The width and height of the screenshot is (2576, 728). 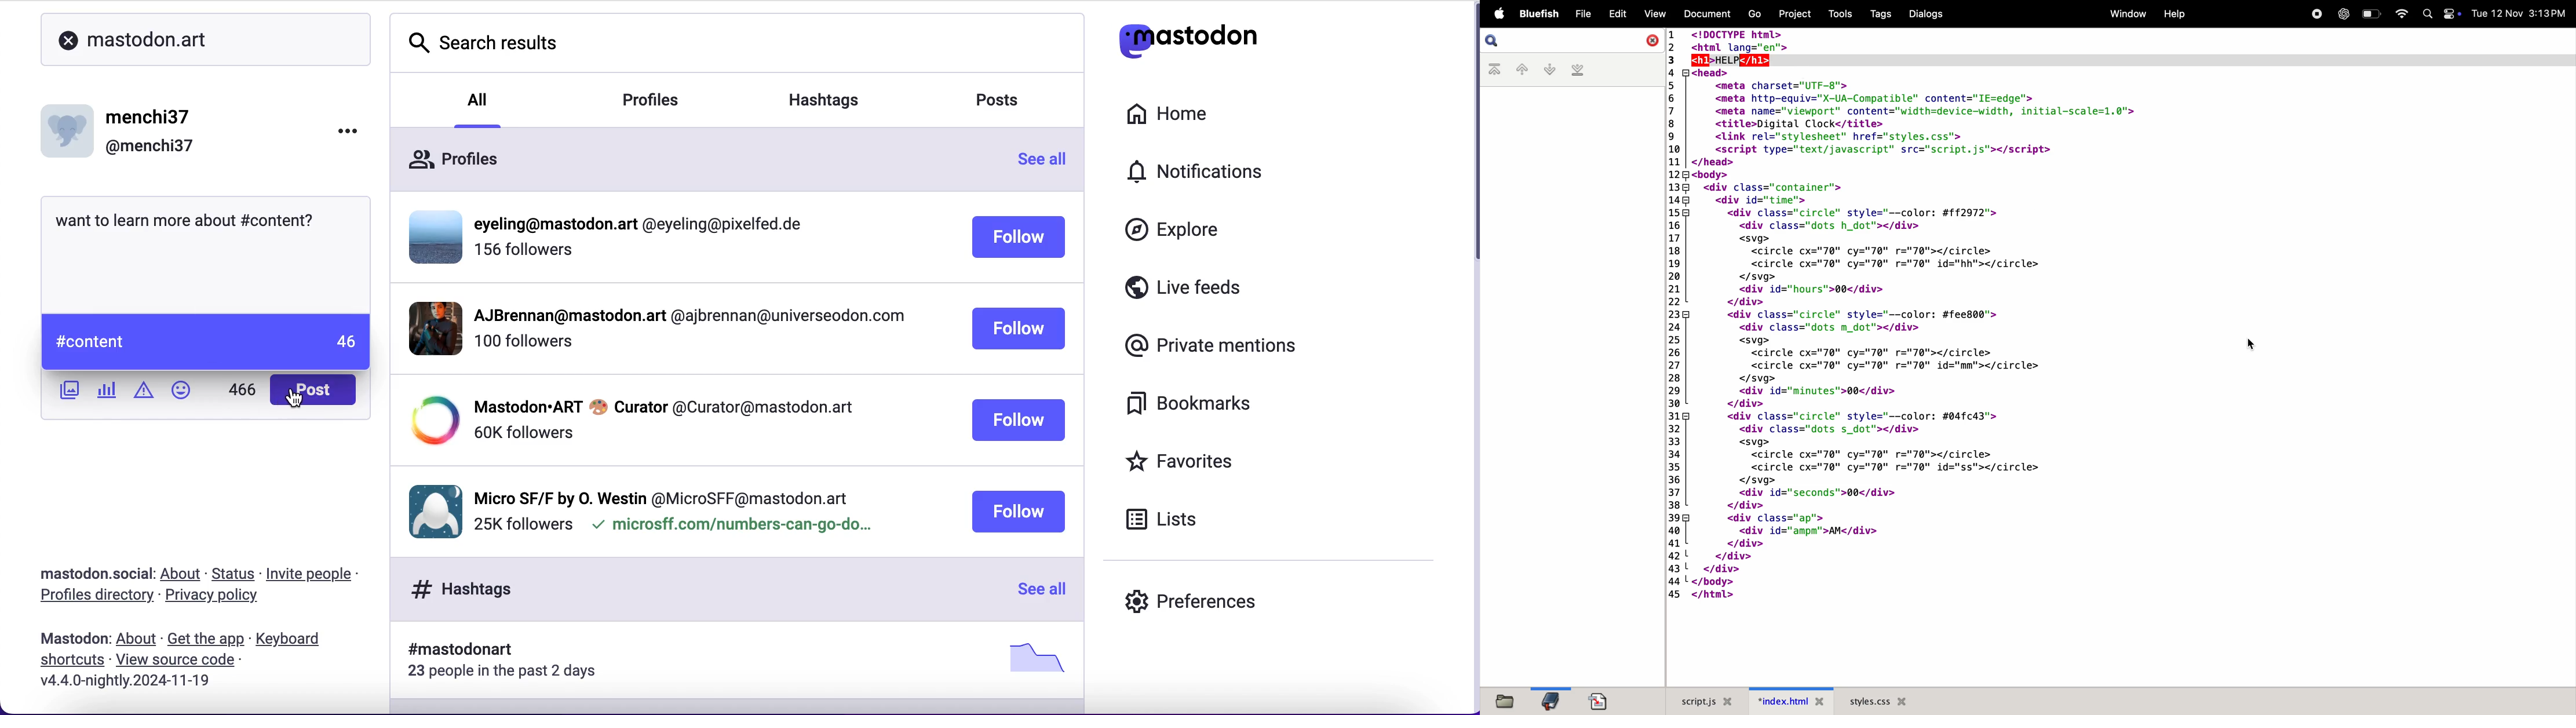 What do you see at coordinates (183, 575) in the screenshot?
I see `about` at bounding box center [183, 575].